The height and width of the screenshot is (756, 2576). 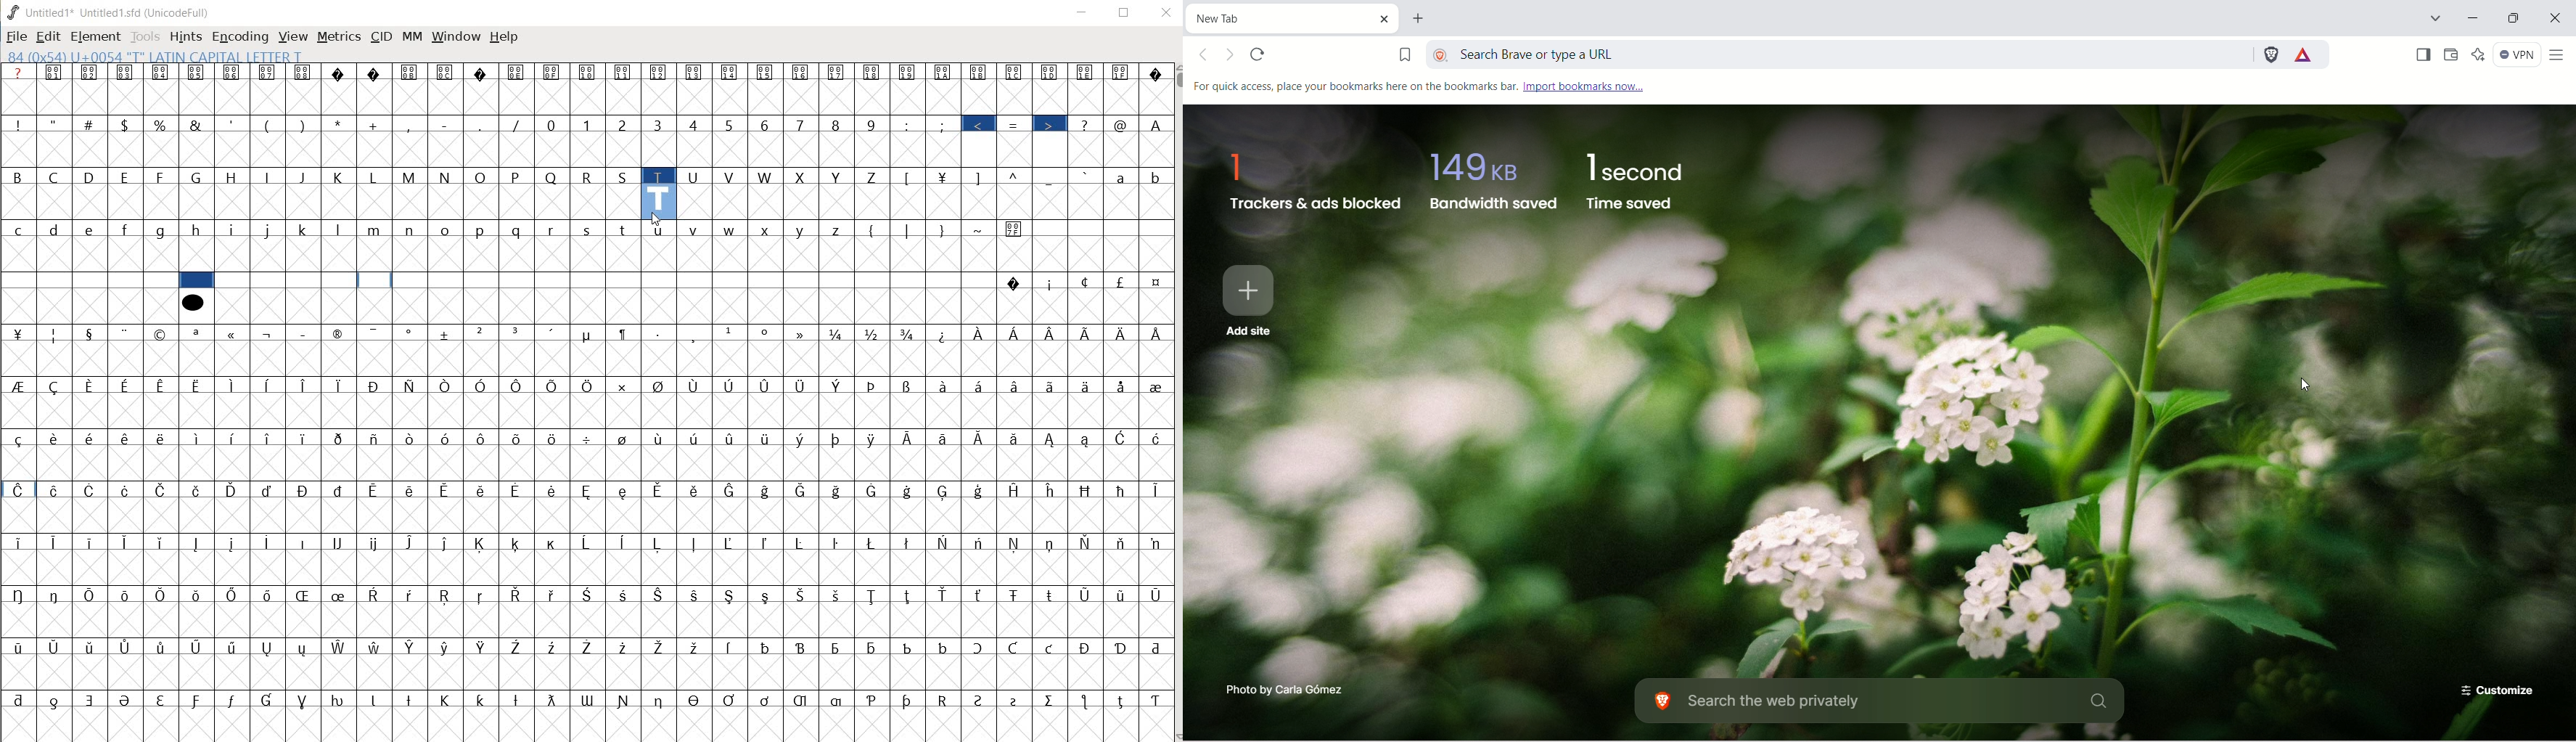 I want to click on Symbol, so click(x=1051, y=72).